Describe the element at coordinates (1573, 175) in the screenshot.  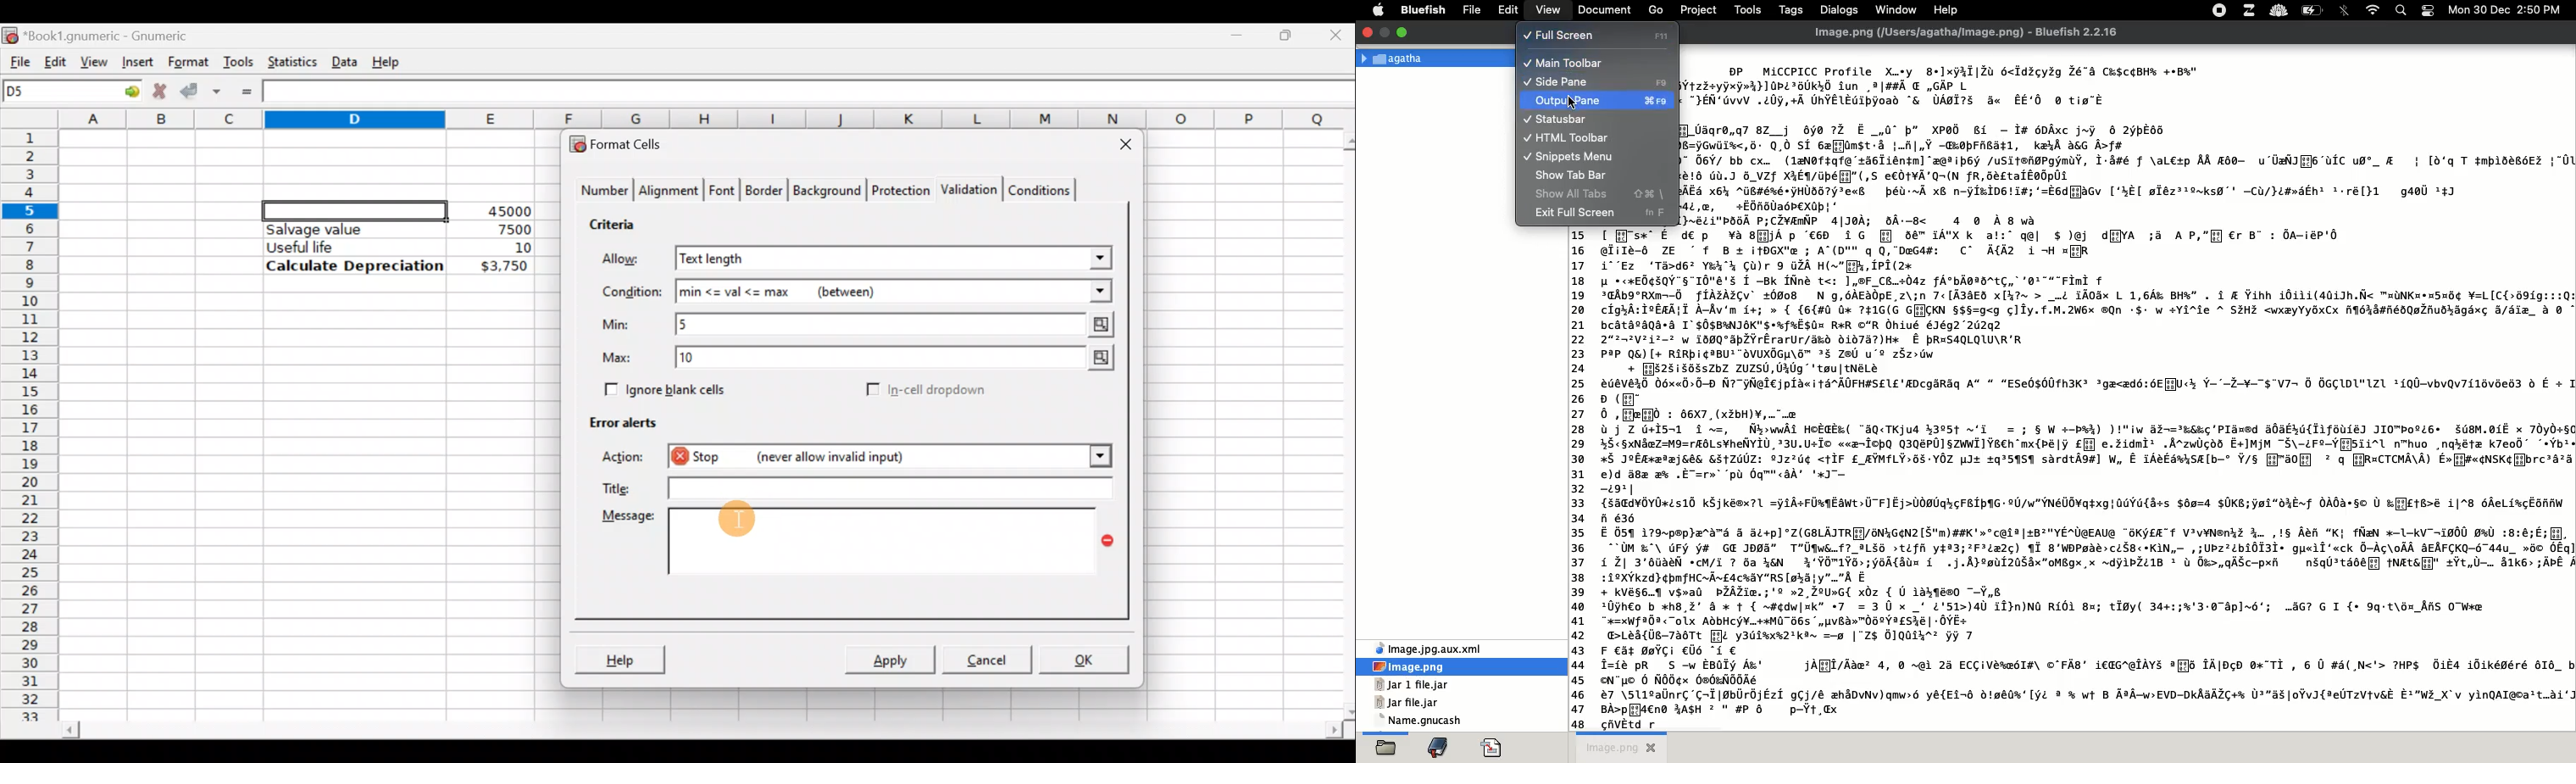
I see `show tab bar` at that location.